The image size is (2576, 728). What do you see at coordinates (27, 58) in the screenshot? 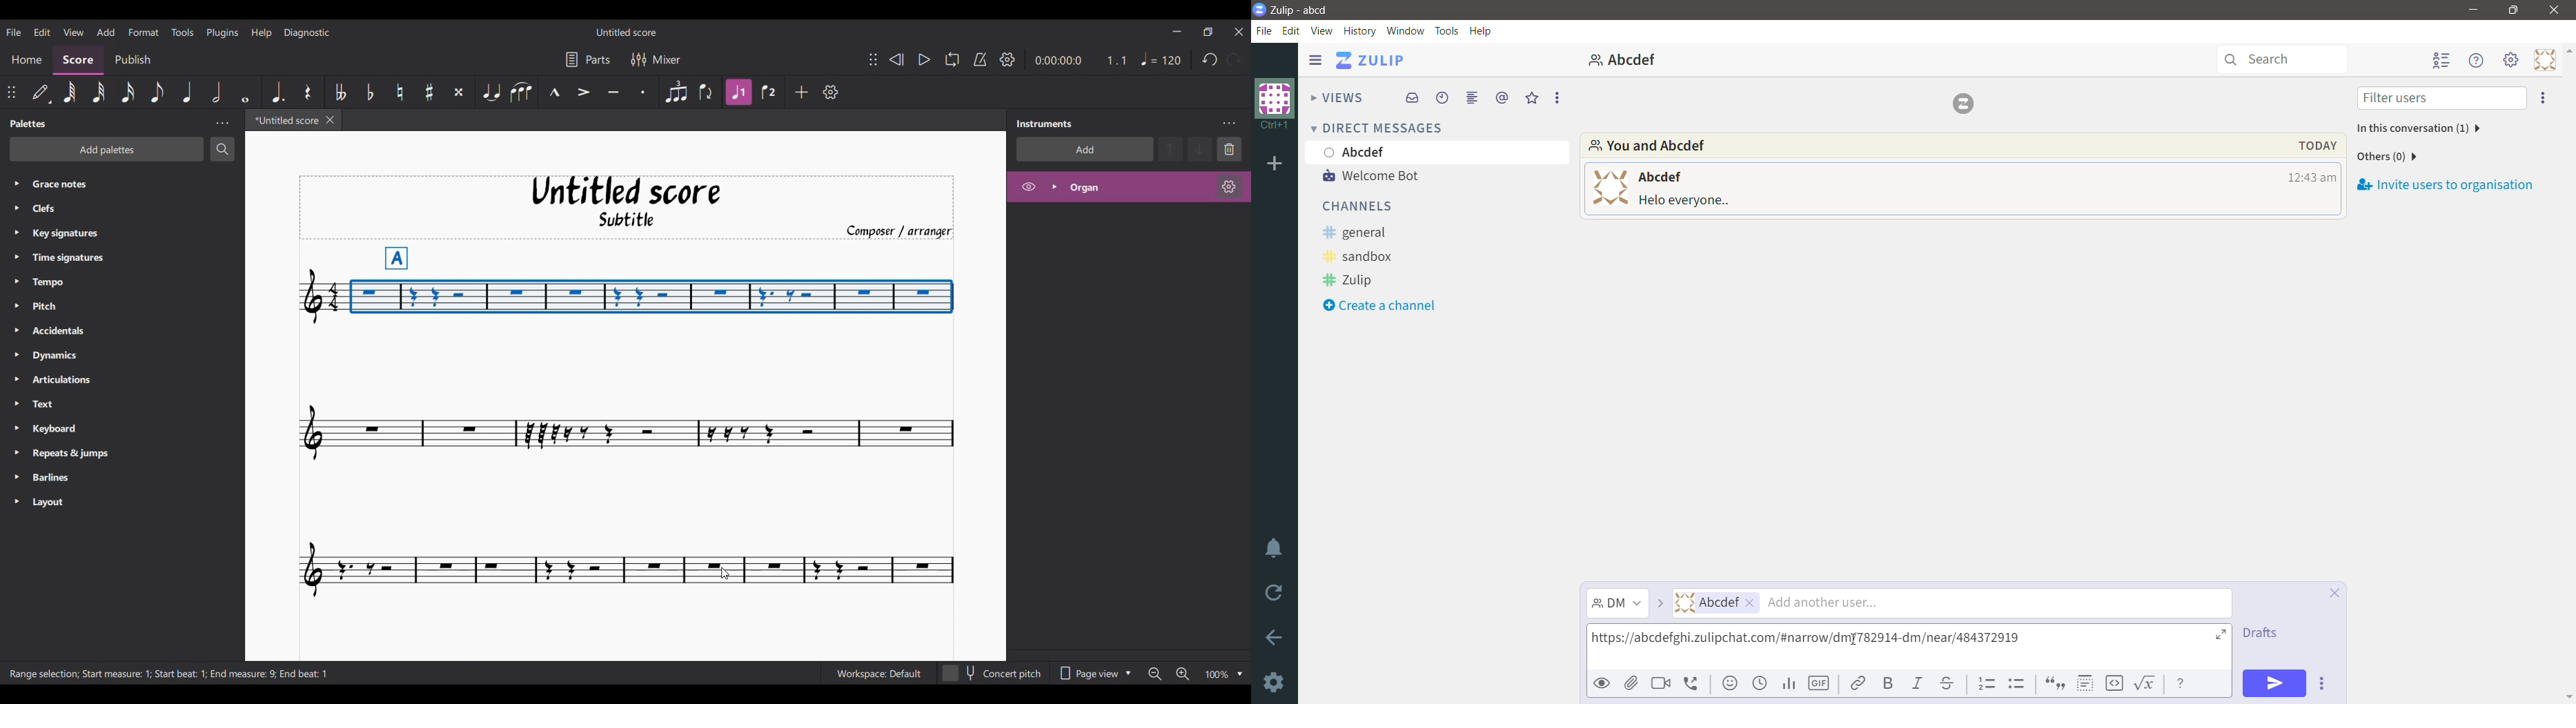
I see `Home section` at bounding box center [27, 58].